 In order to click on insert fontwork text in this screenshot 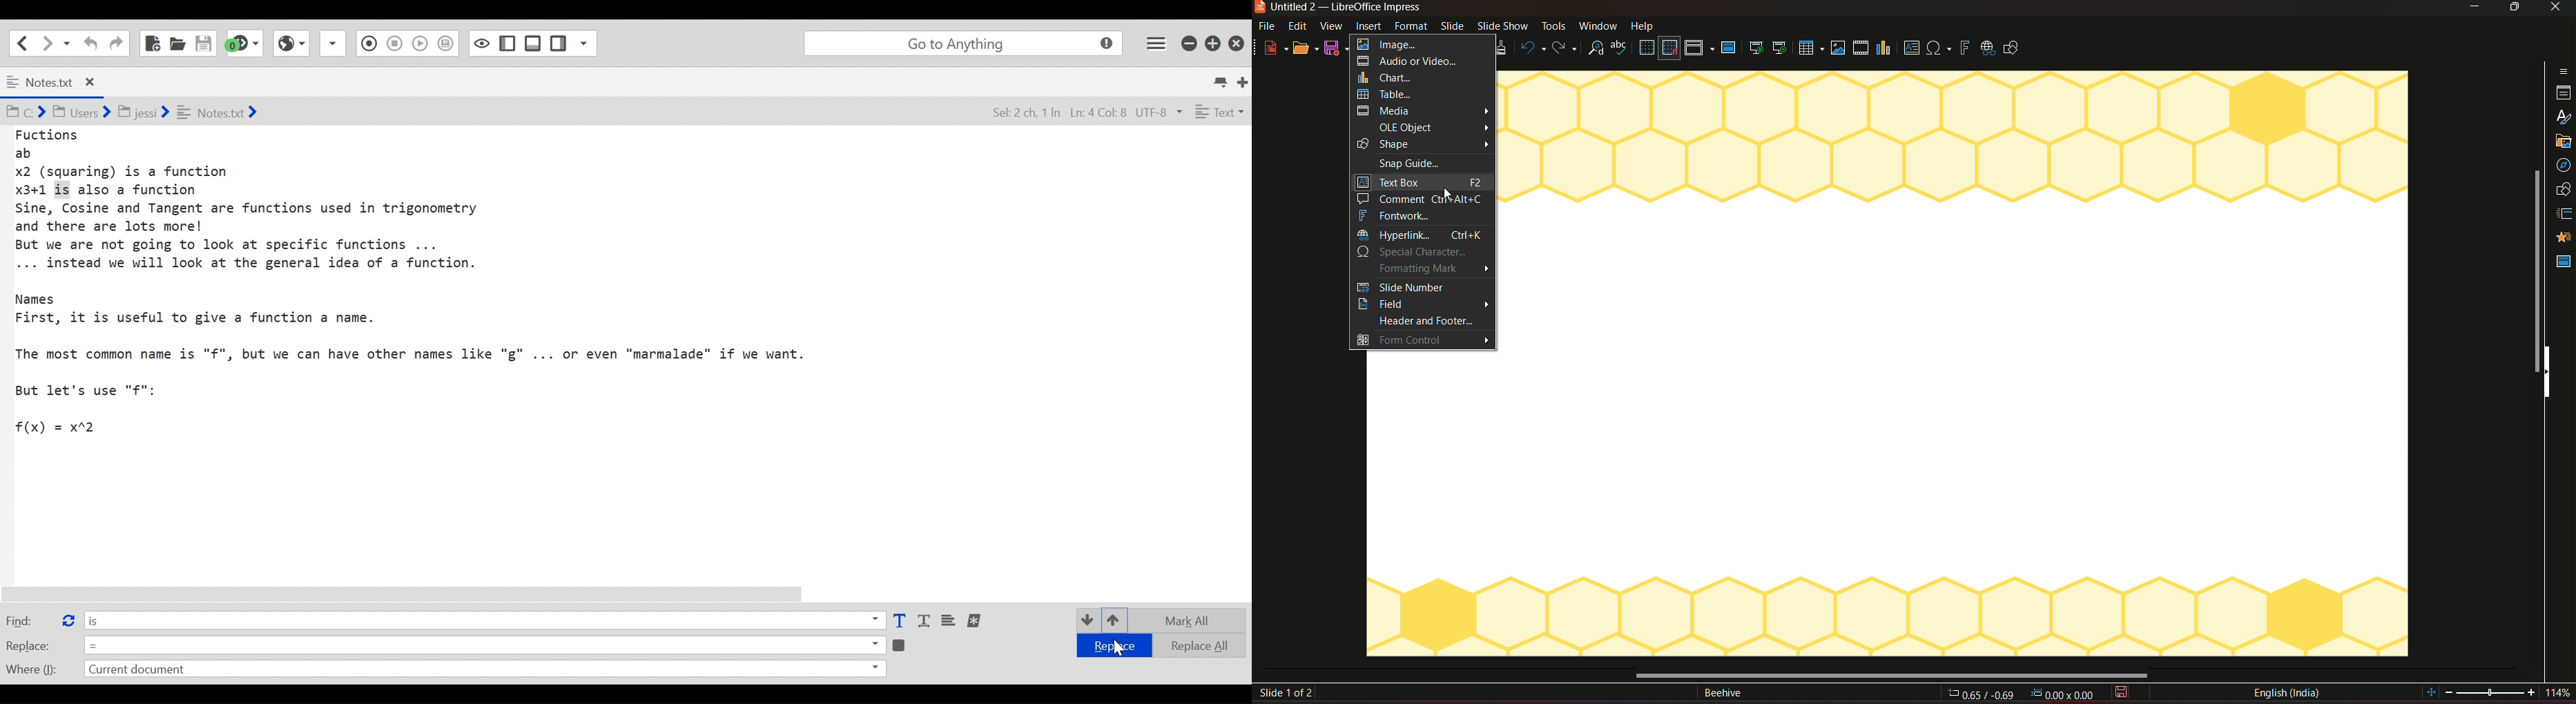, I will do `click(1964, 47)`.